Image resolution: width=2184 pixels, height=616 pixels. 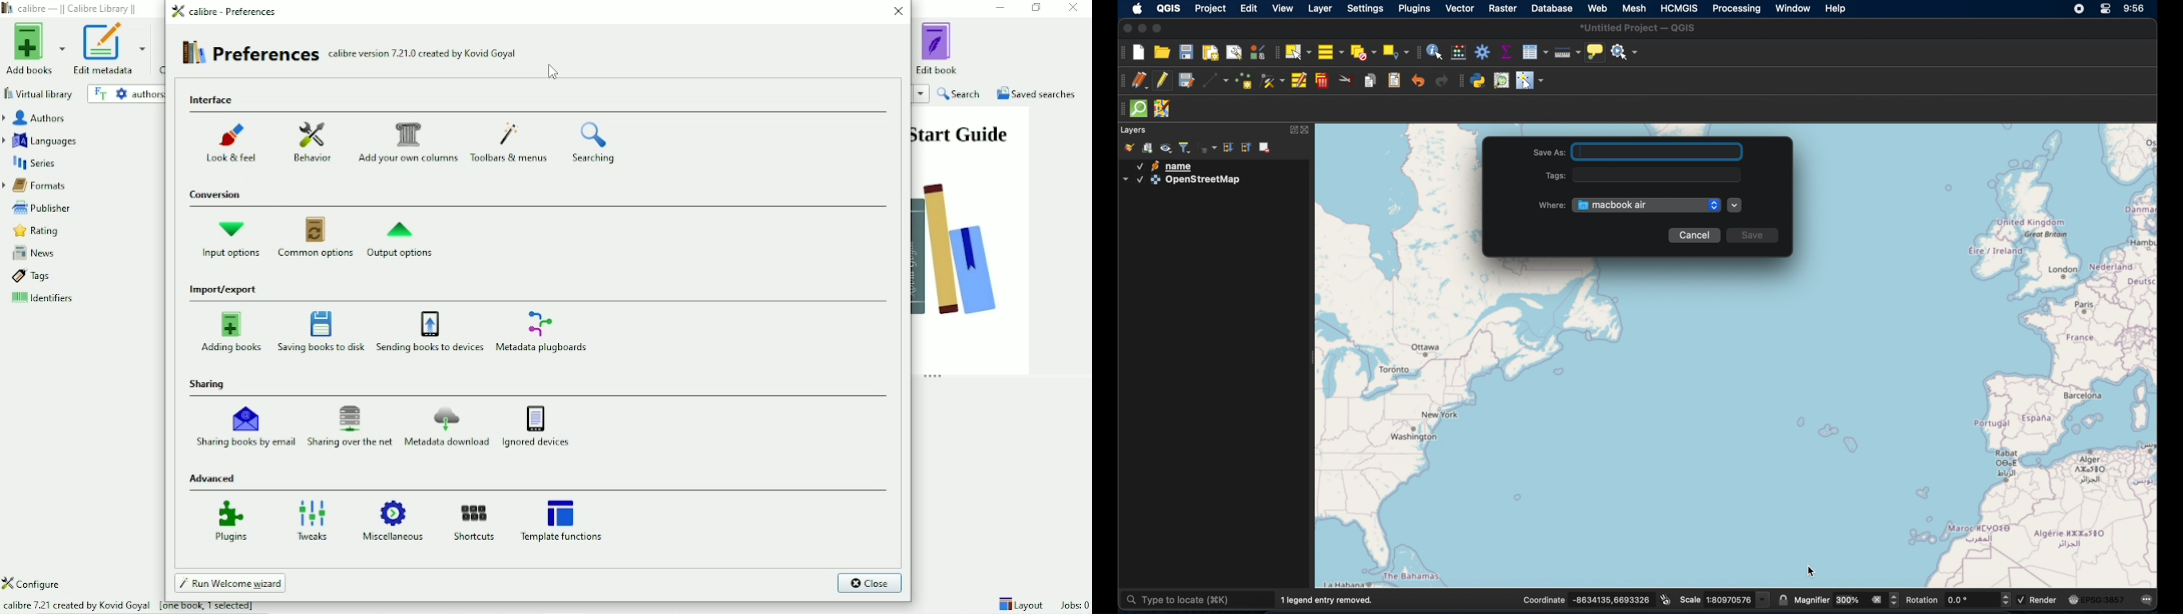 I want to click on remove layer/group, so click(x=1267, y=147).